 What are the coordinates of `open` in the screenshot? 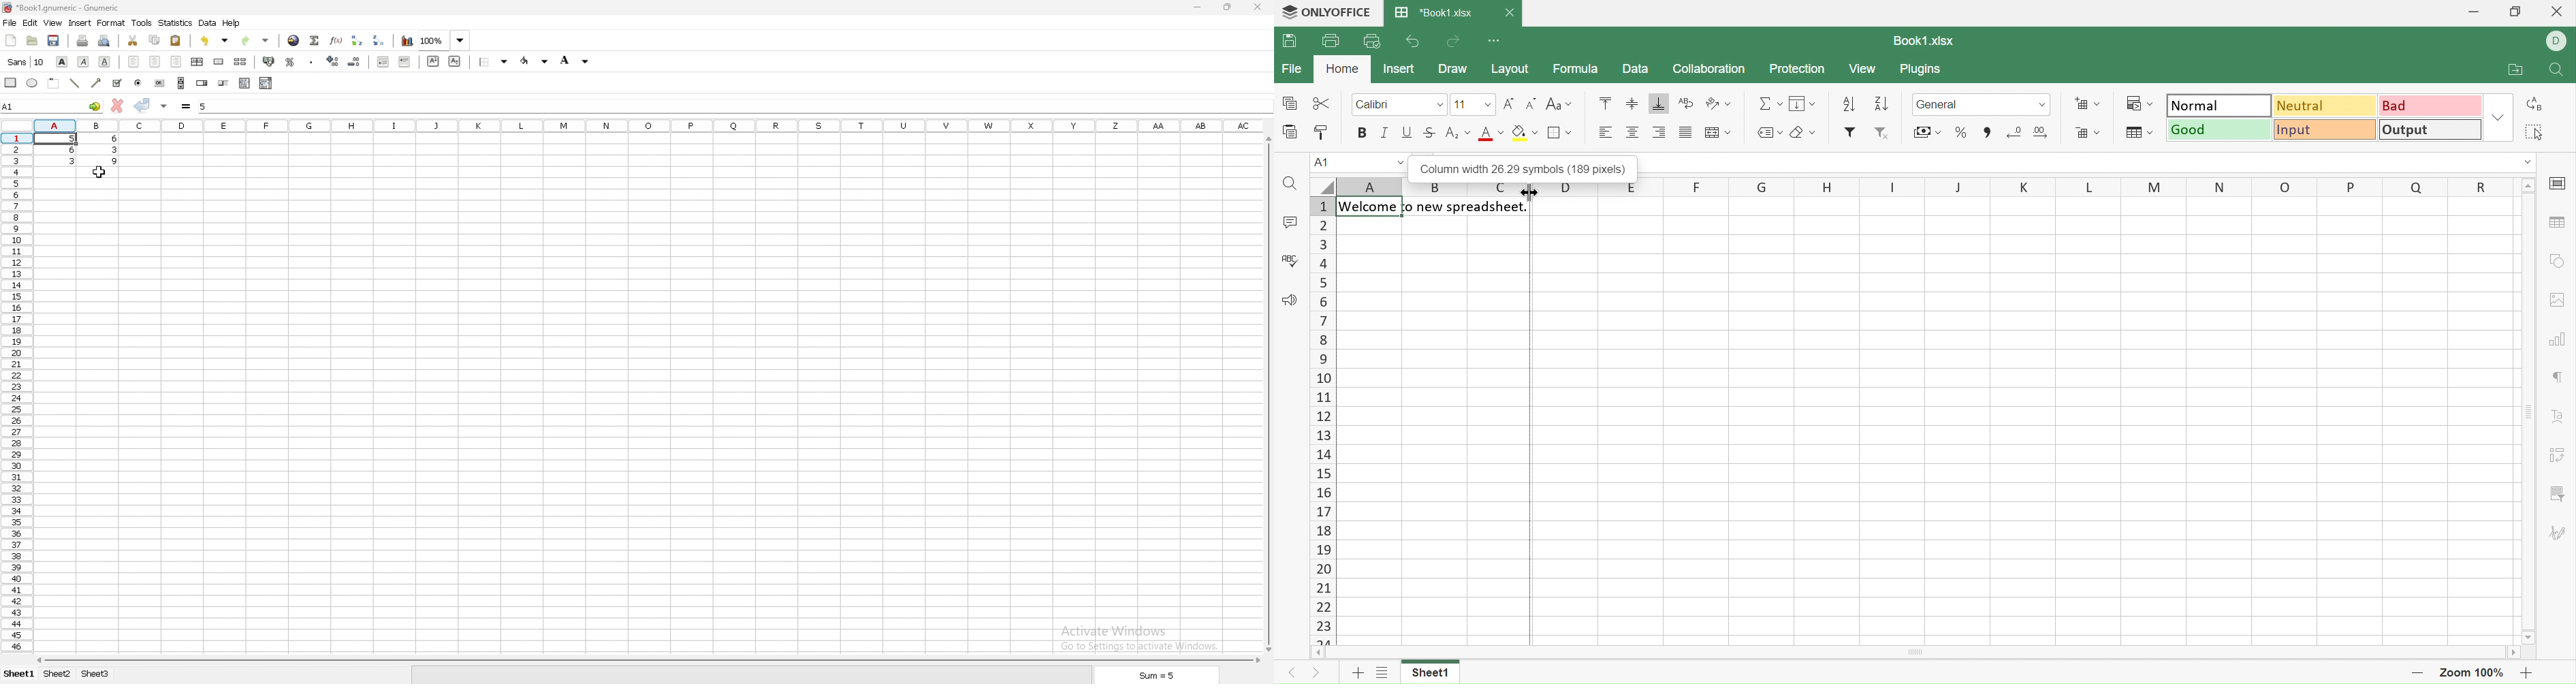 It's located at (32, 41).